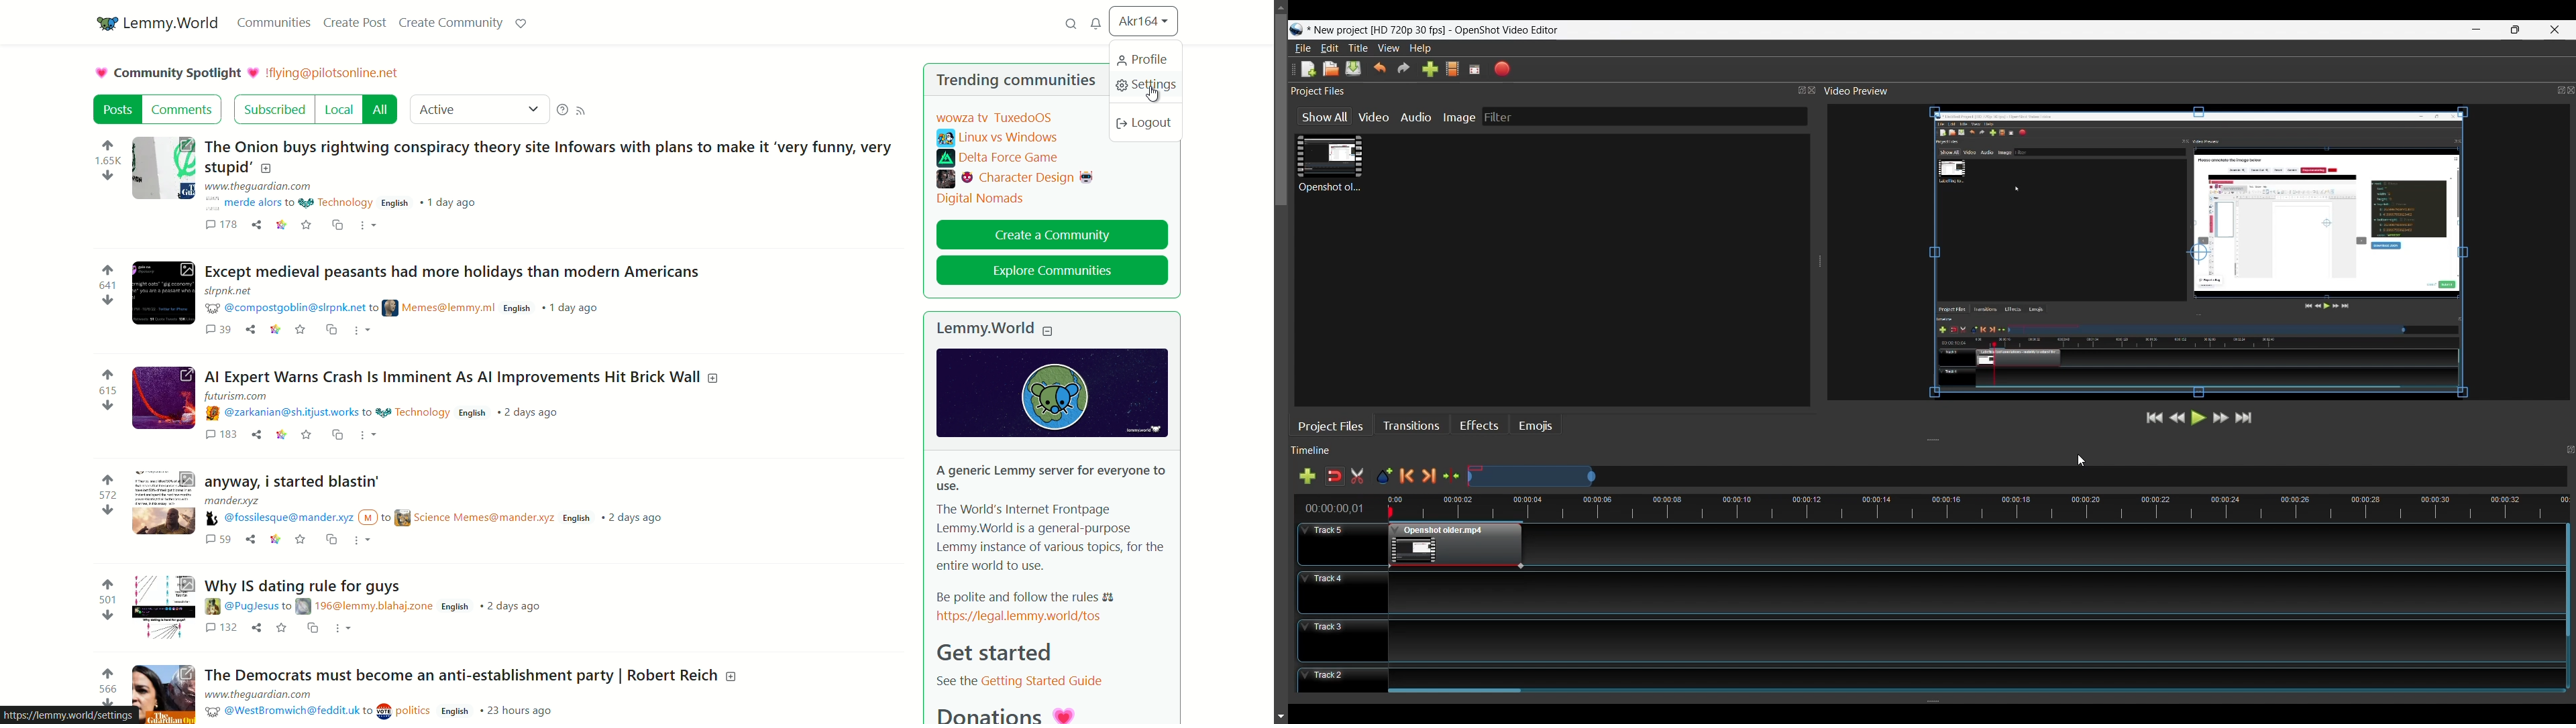 This screenshot has width=2576, height=728. What do you see at coordinates (280, 627) in the screenshot?
I see `save` at bounding box center [280, 627].